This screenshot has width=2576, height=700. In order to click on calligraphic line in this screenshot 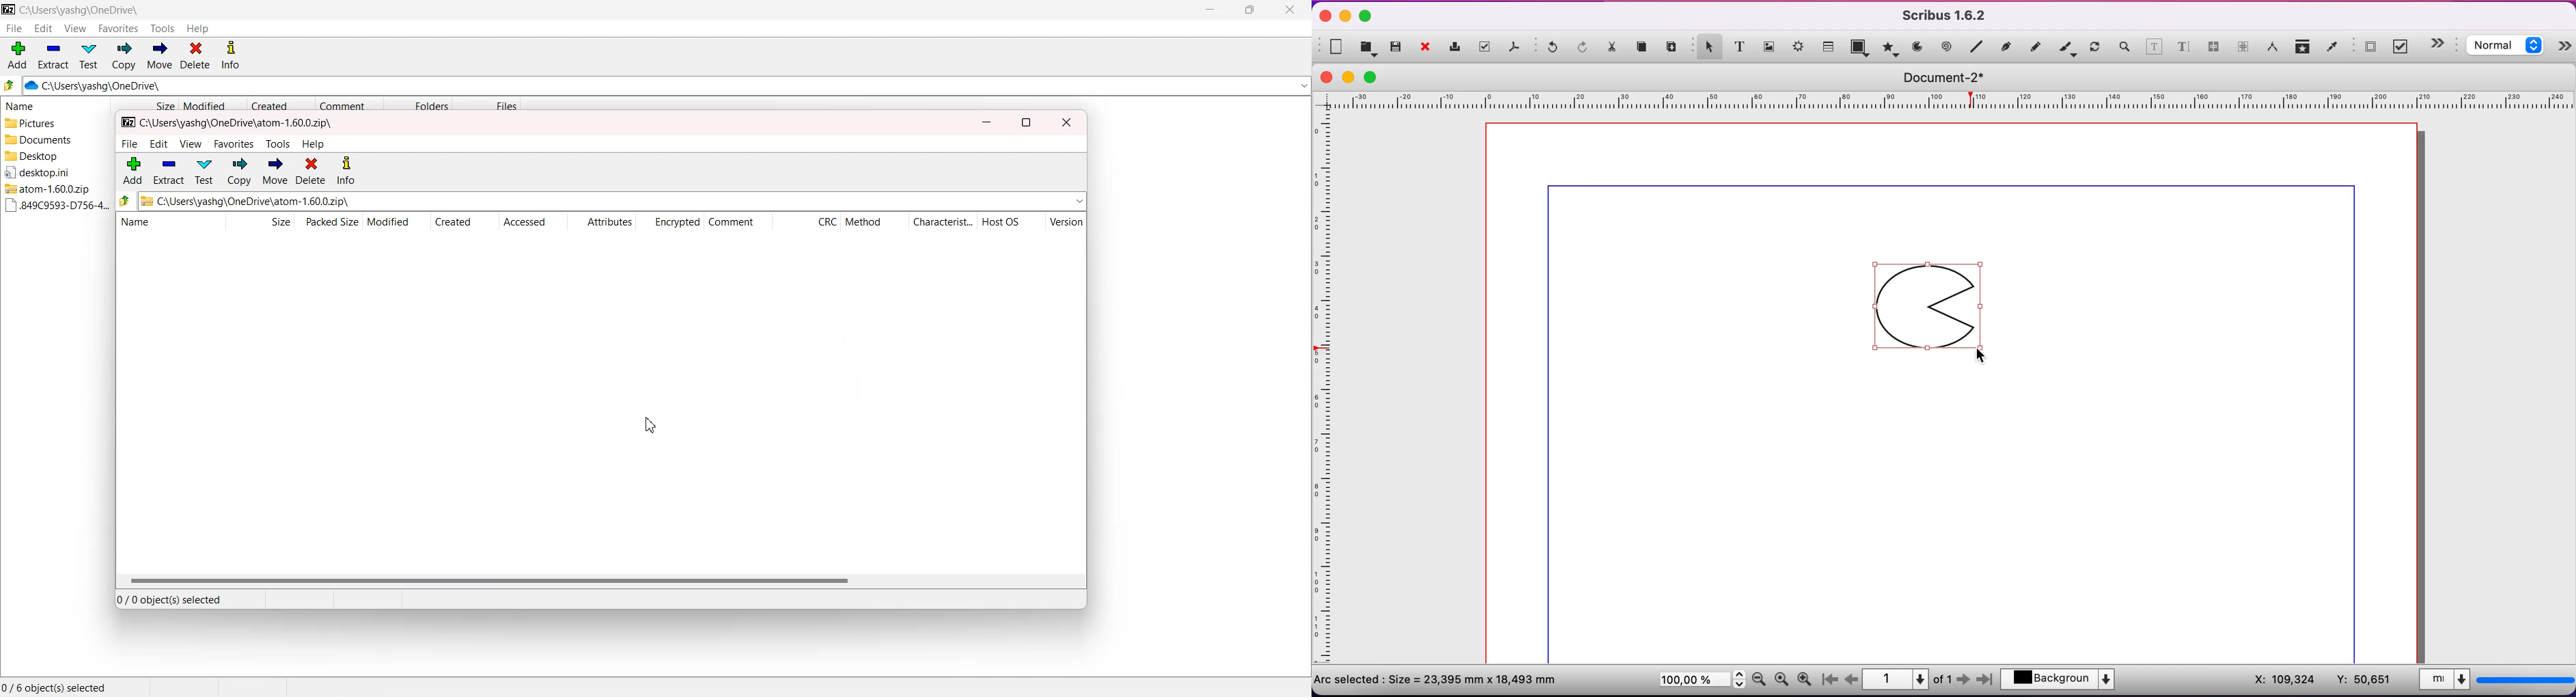, I will do `click(2068, 48)`.